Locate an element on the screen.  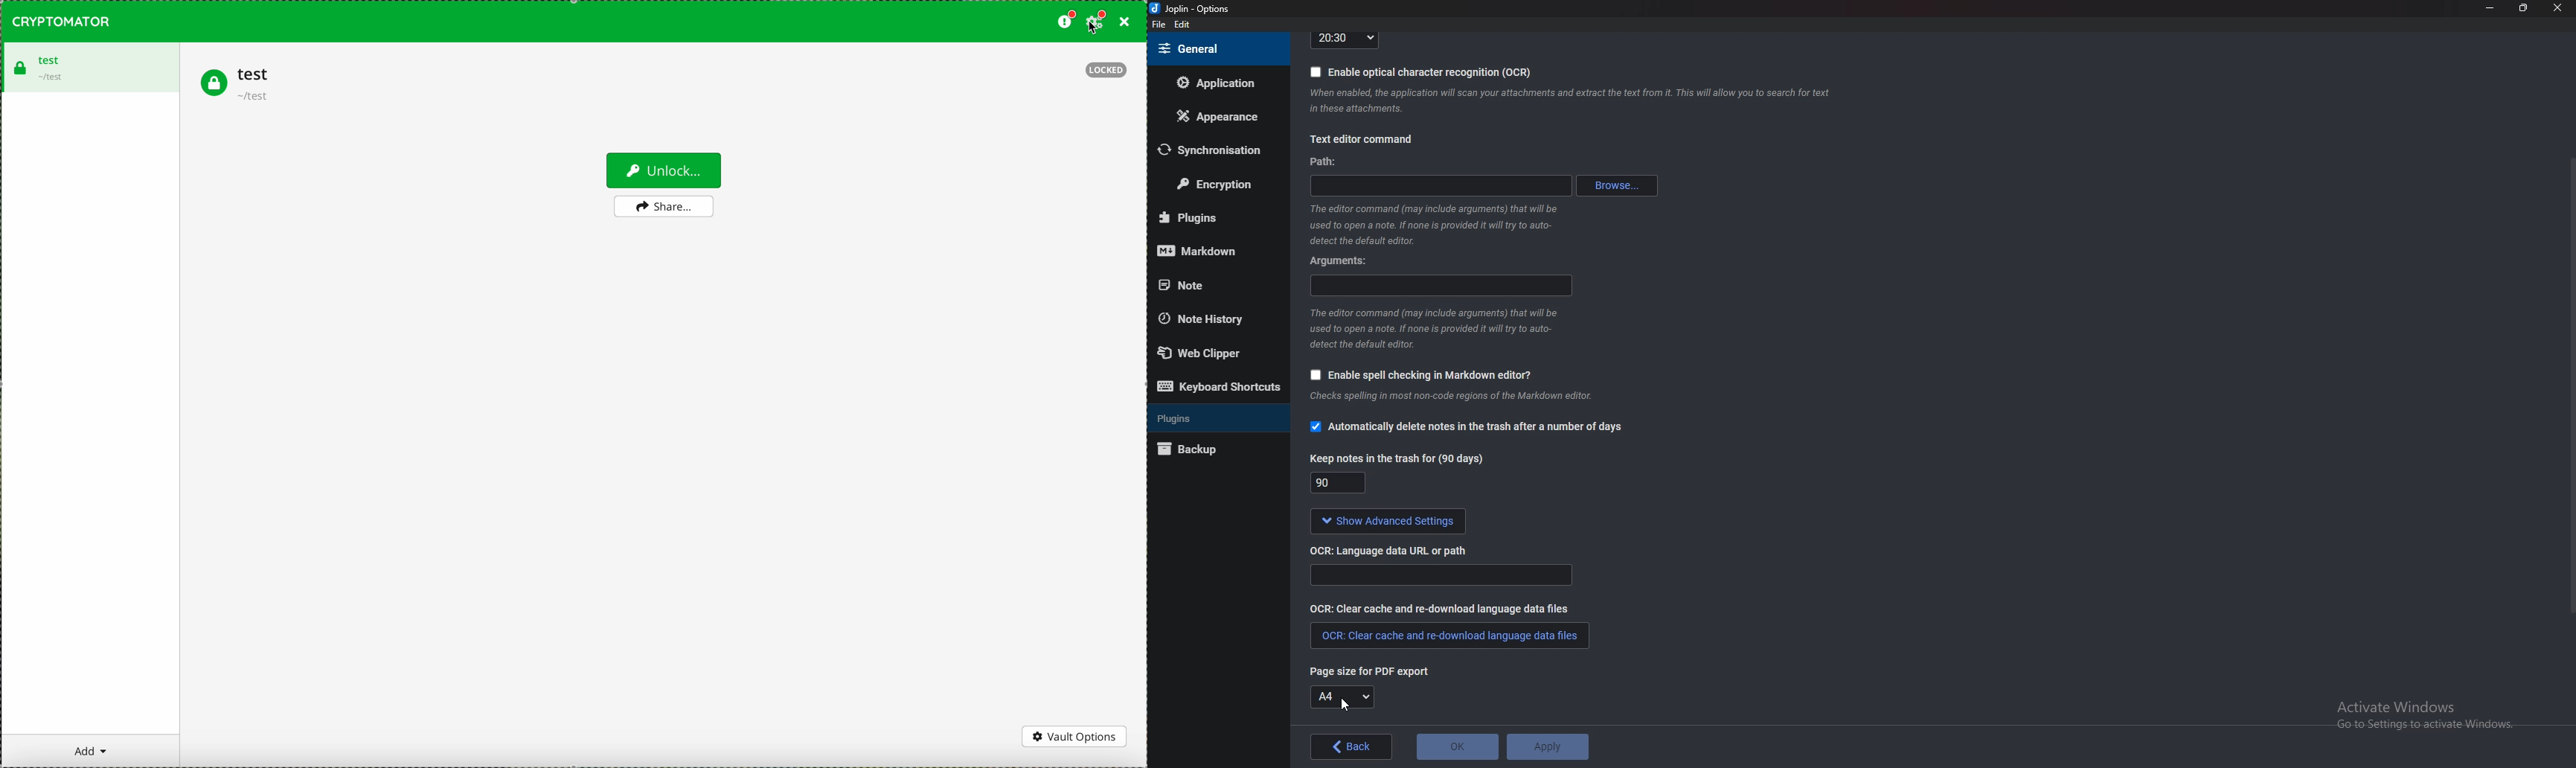
close is located at coordinates (2555, 7).